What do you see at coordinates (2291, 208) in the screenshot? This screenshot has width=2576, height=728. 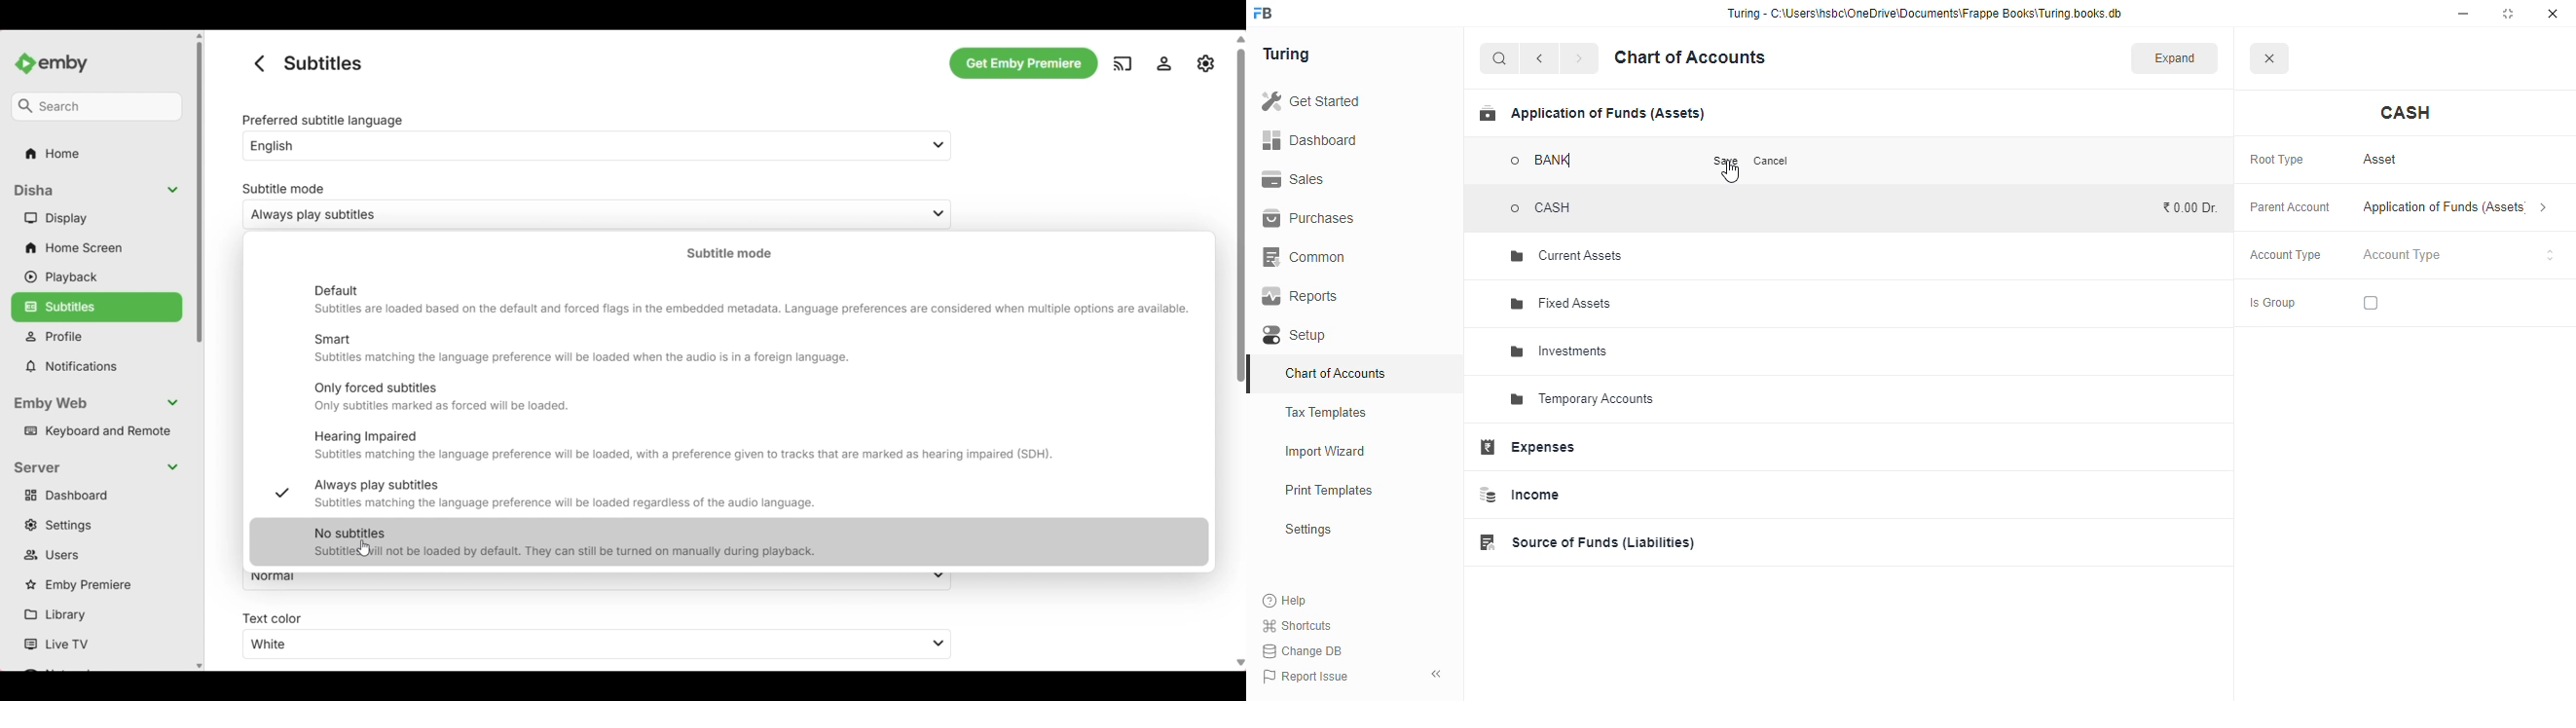 I see `parent account` at bounding box center [2291, 208].